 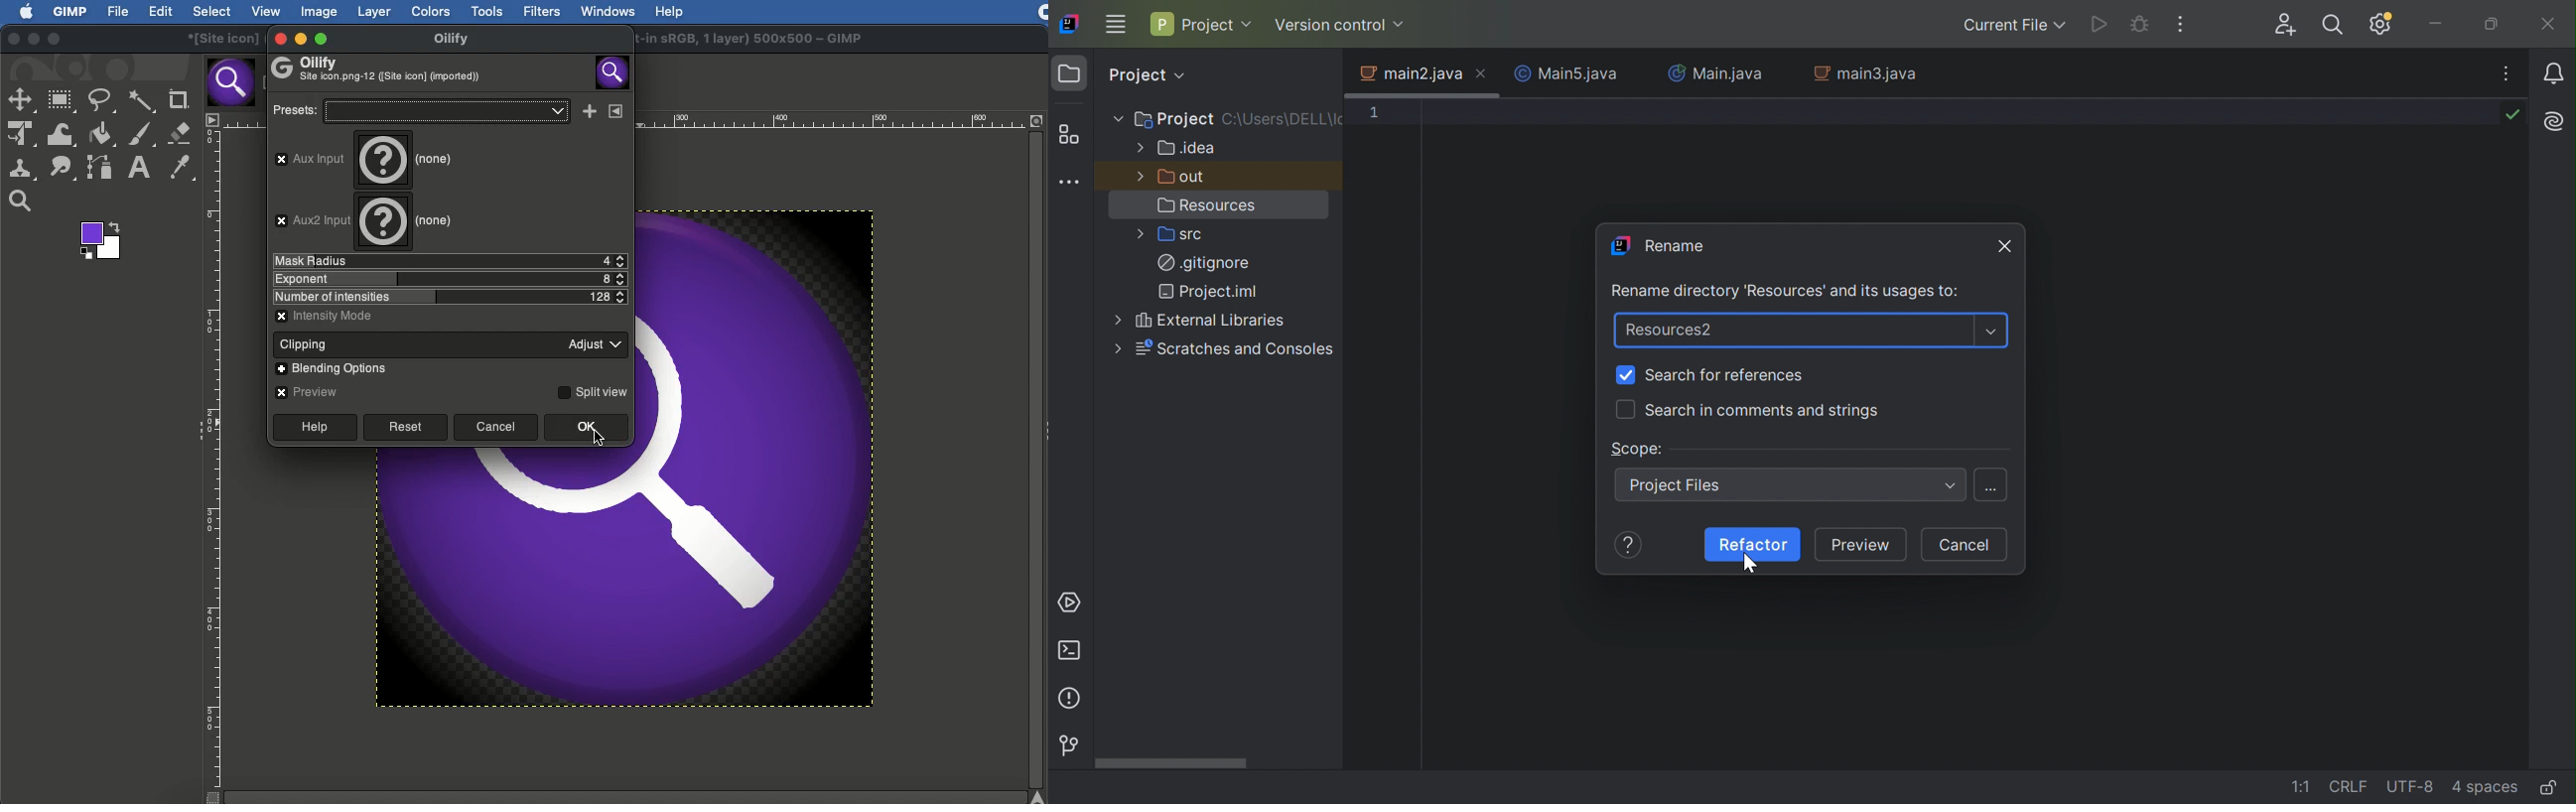 I want to click on Filters, so click(x=543, y=11).